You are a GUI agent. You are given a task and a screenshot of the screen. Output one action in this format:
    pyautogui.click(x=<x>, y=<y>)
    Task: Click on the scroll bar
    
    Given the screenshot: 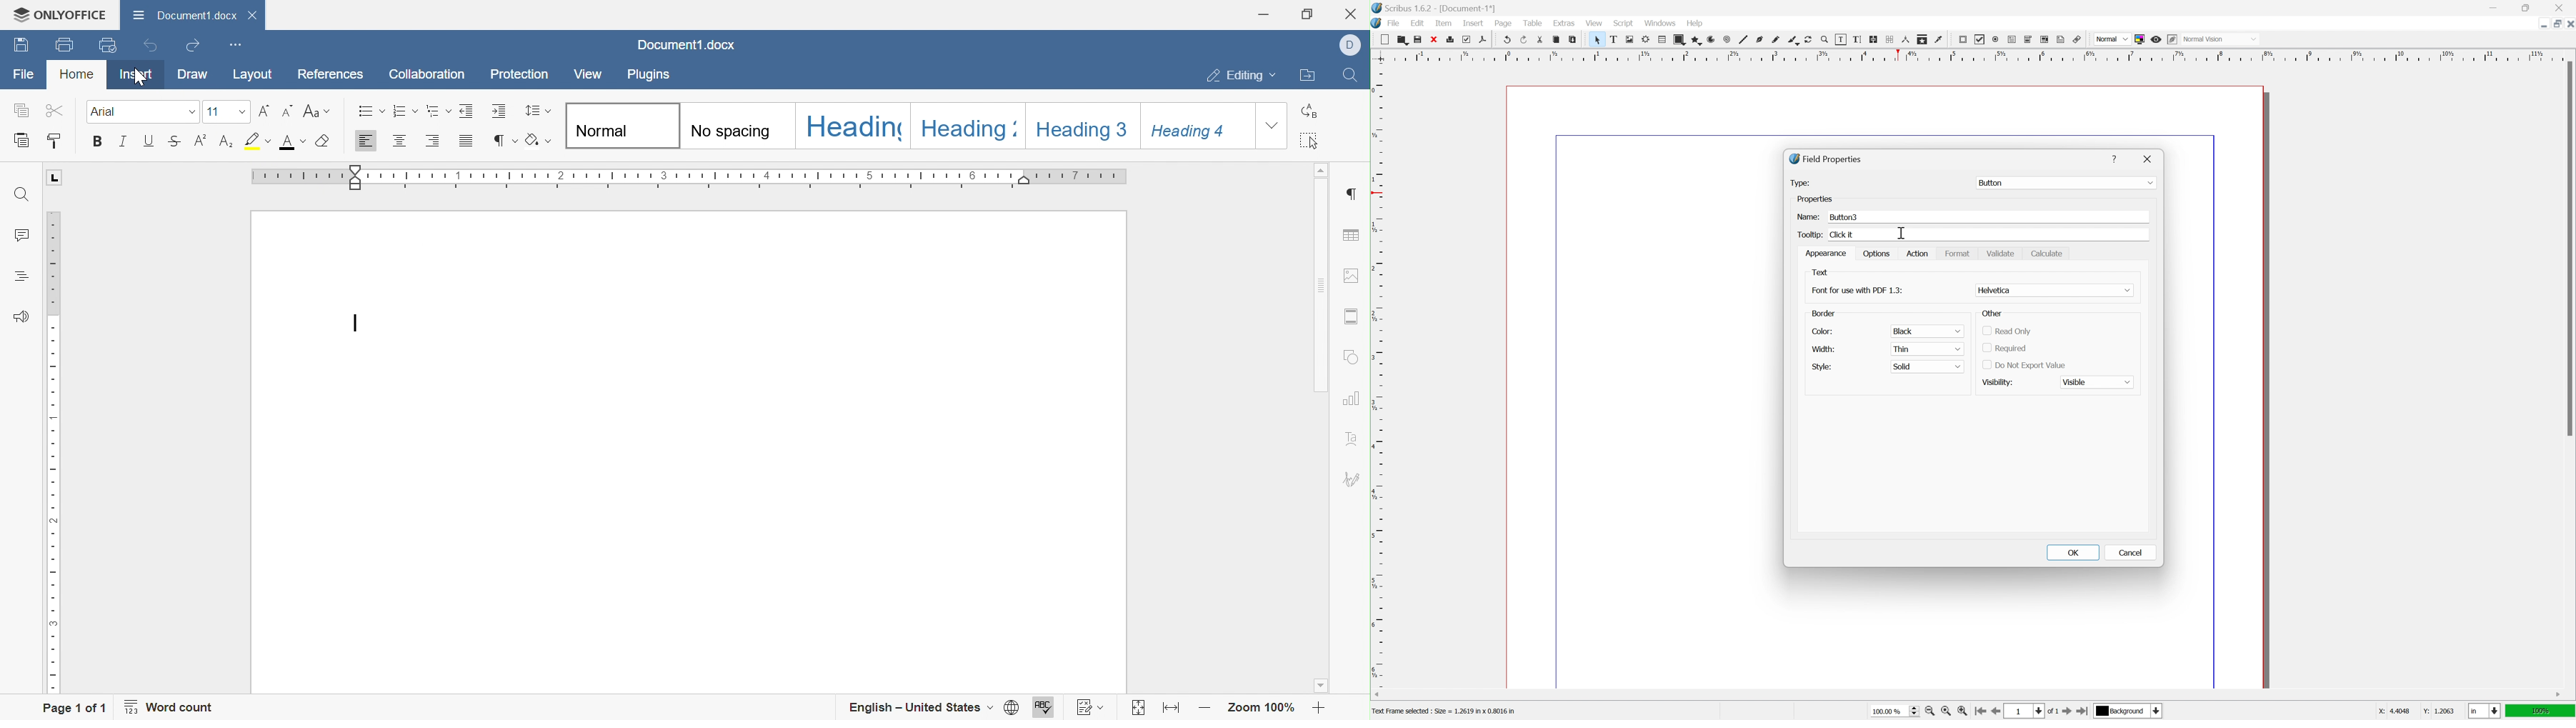 What is the action you would take?
    pyautogui.click(x=2567, y=248)
    